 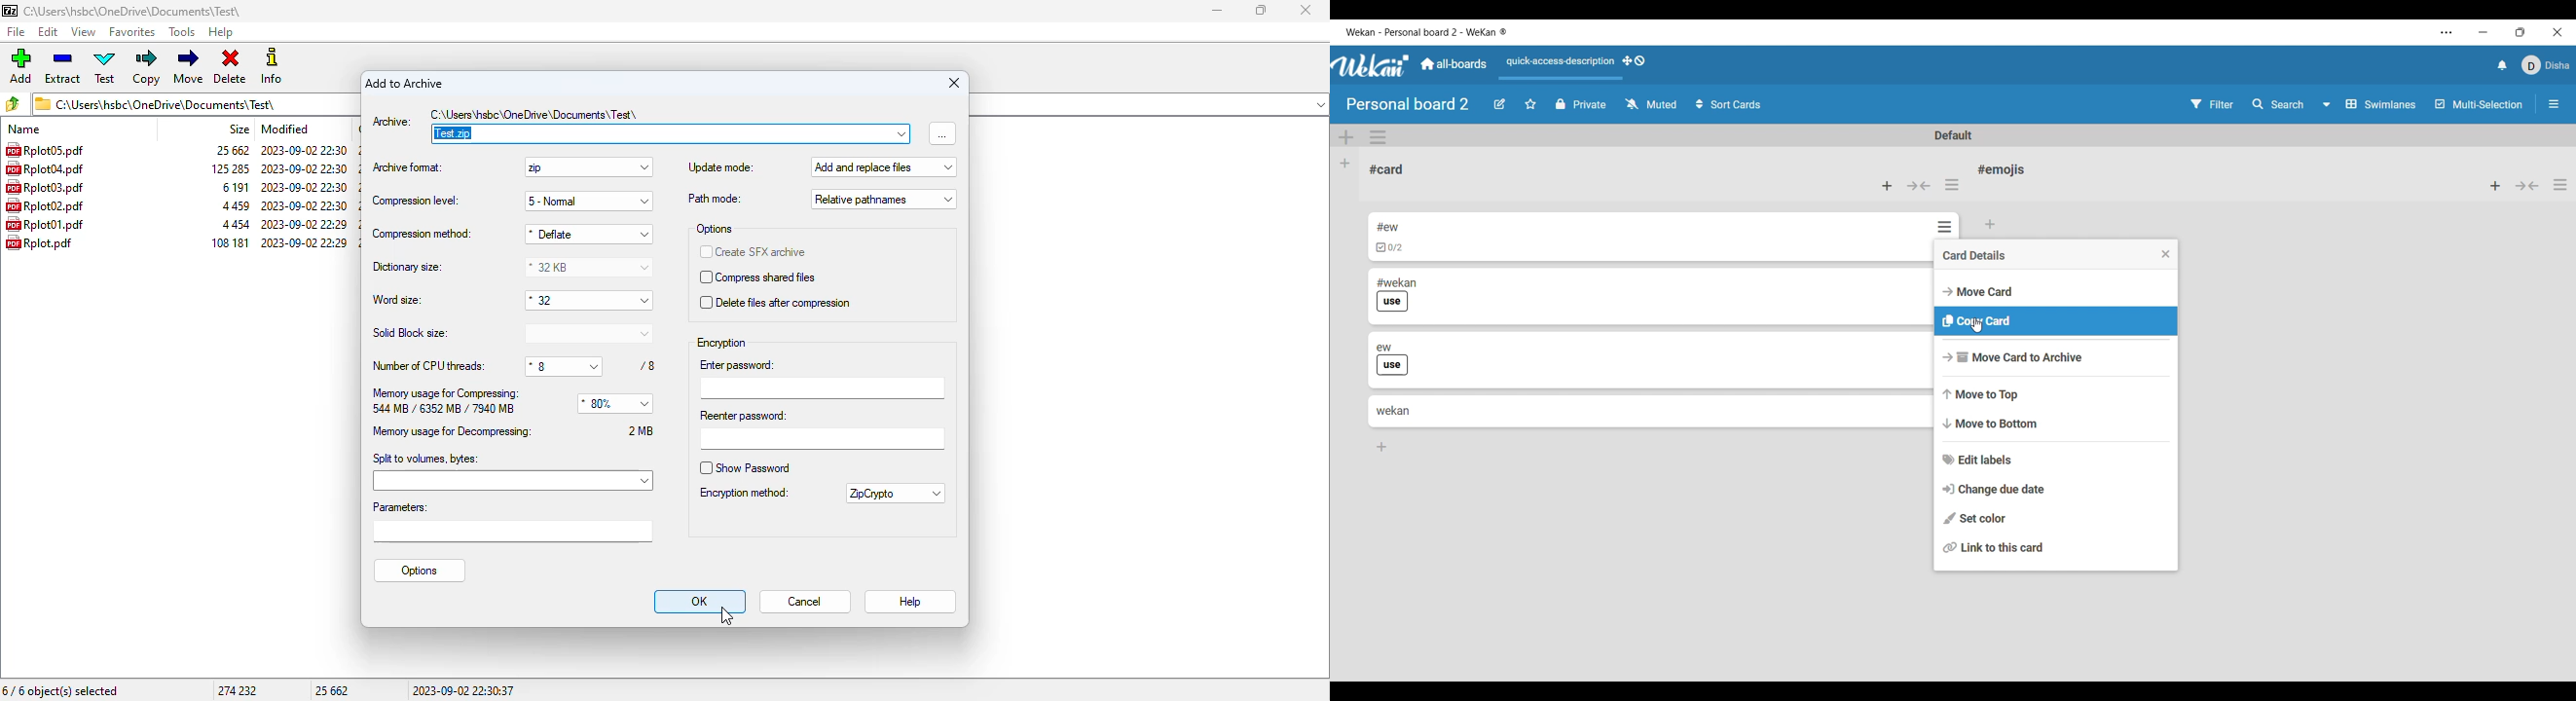 What do you see at coordinates (24, 129) in the screenshot?
I see `name` at bounding box center [24, 129].